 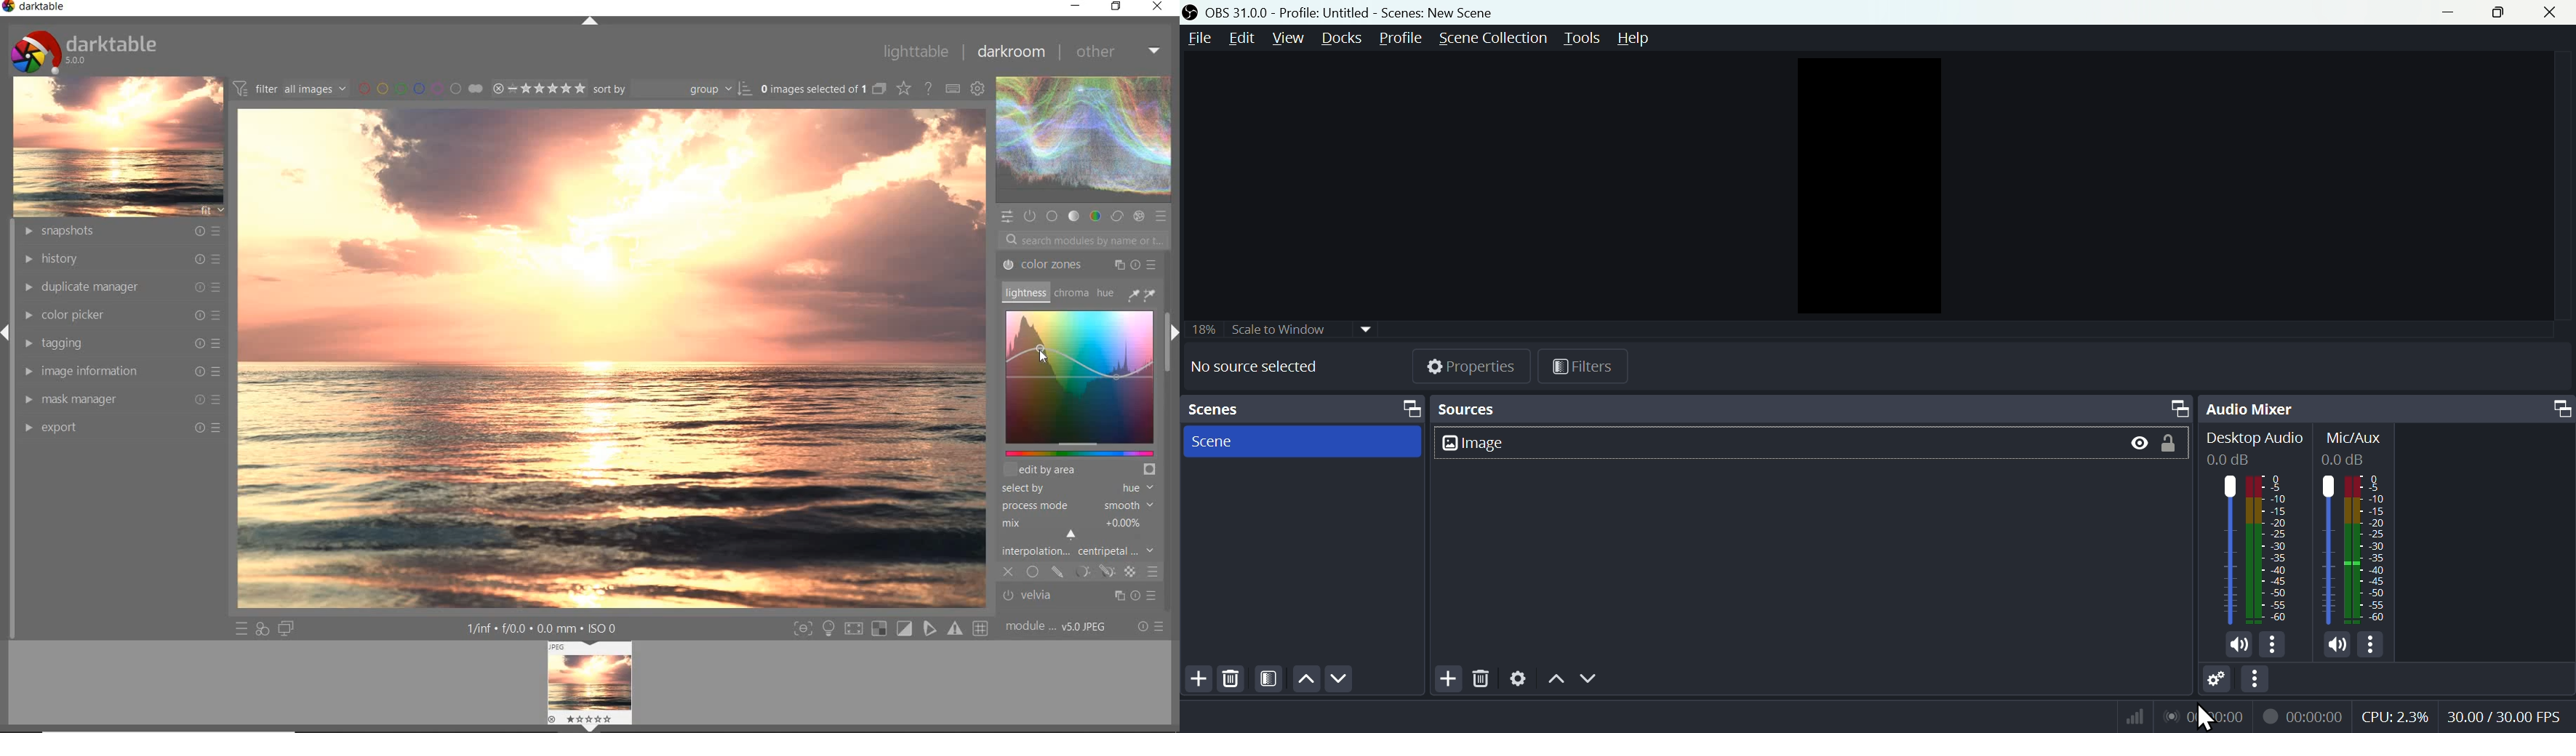 What do you see at coordinates (1557, 676) in the screenshot?
I see `Up` at bounding box center [1557, 676].